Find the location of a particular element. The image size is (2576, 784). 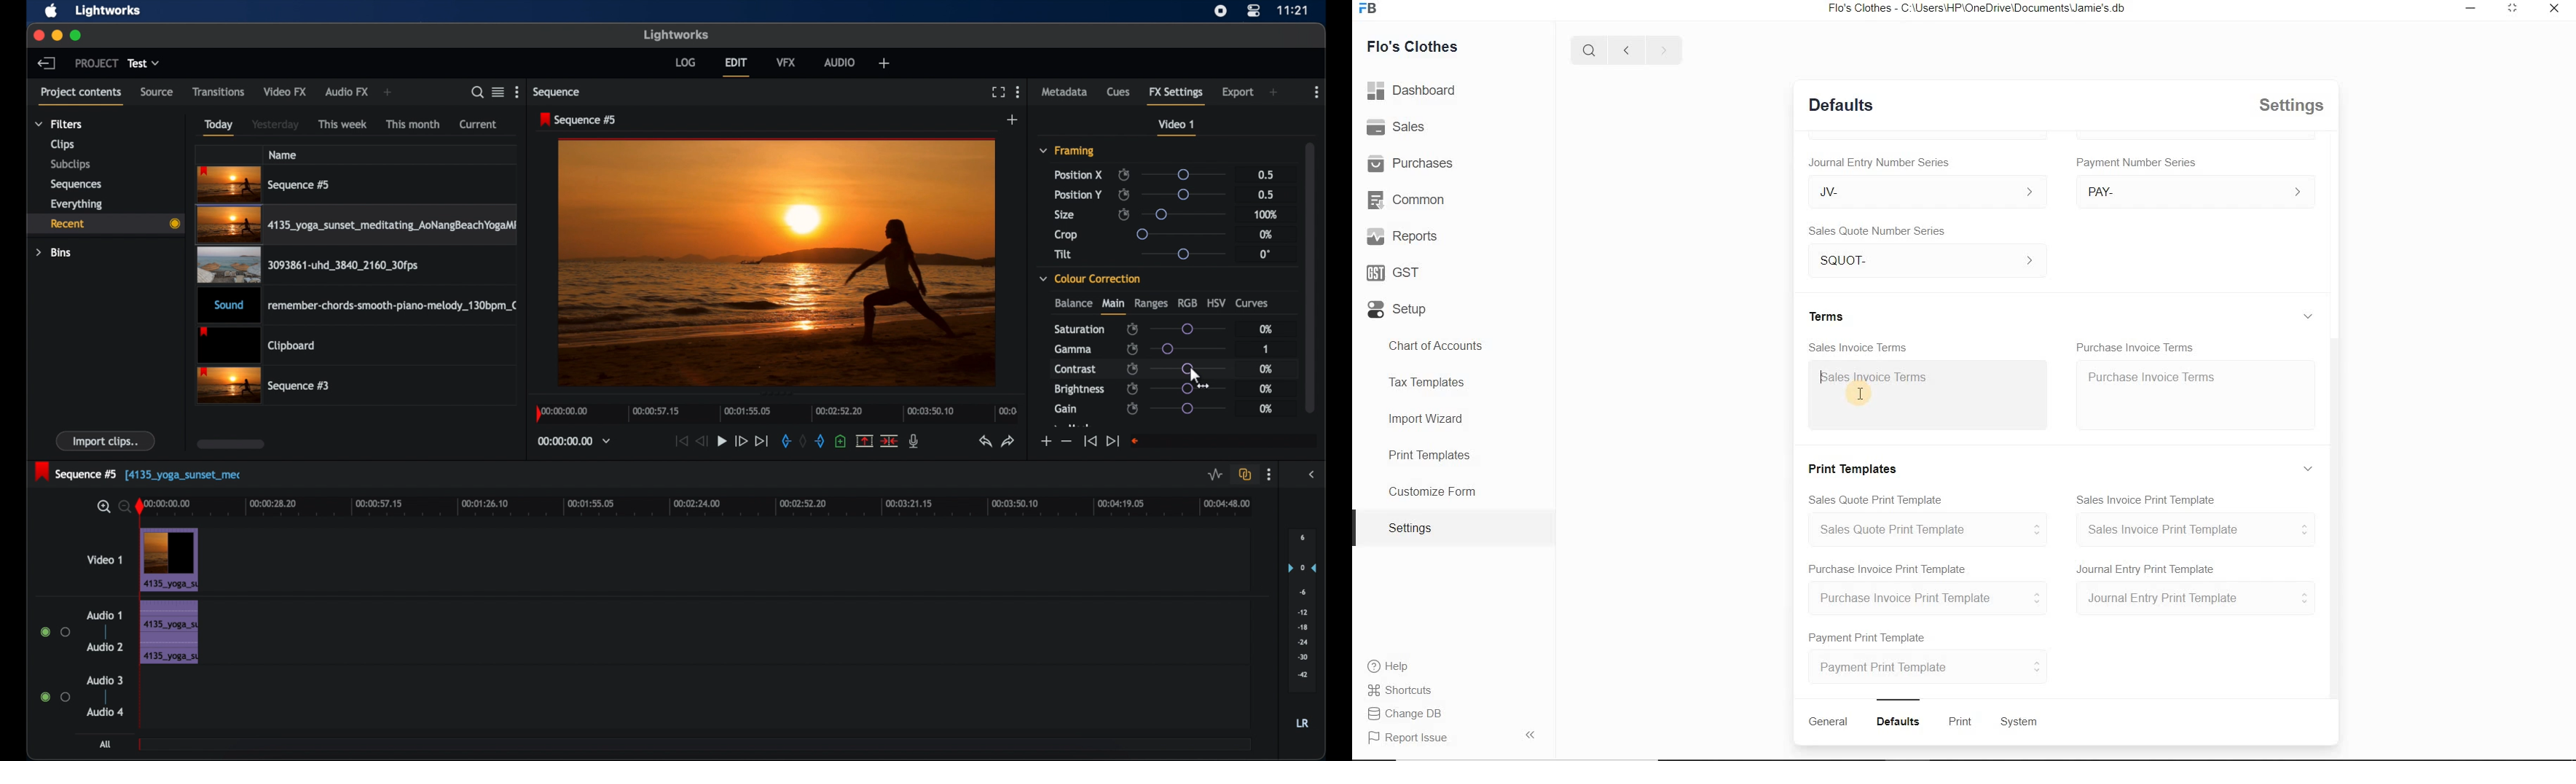

GST is located at coordinates (1392, 273).